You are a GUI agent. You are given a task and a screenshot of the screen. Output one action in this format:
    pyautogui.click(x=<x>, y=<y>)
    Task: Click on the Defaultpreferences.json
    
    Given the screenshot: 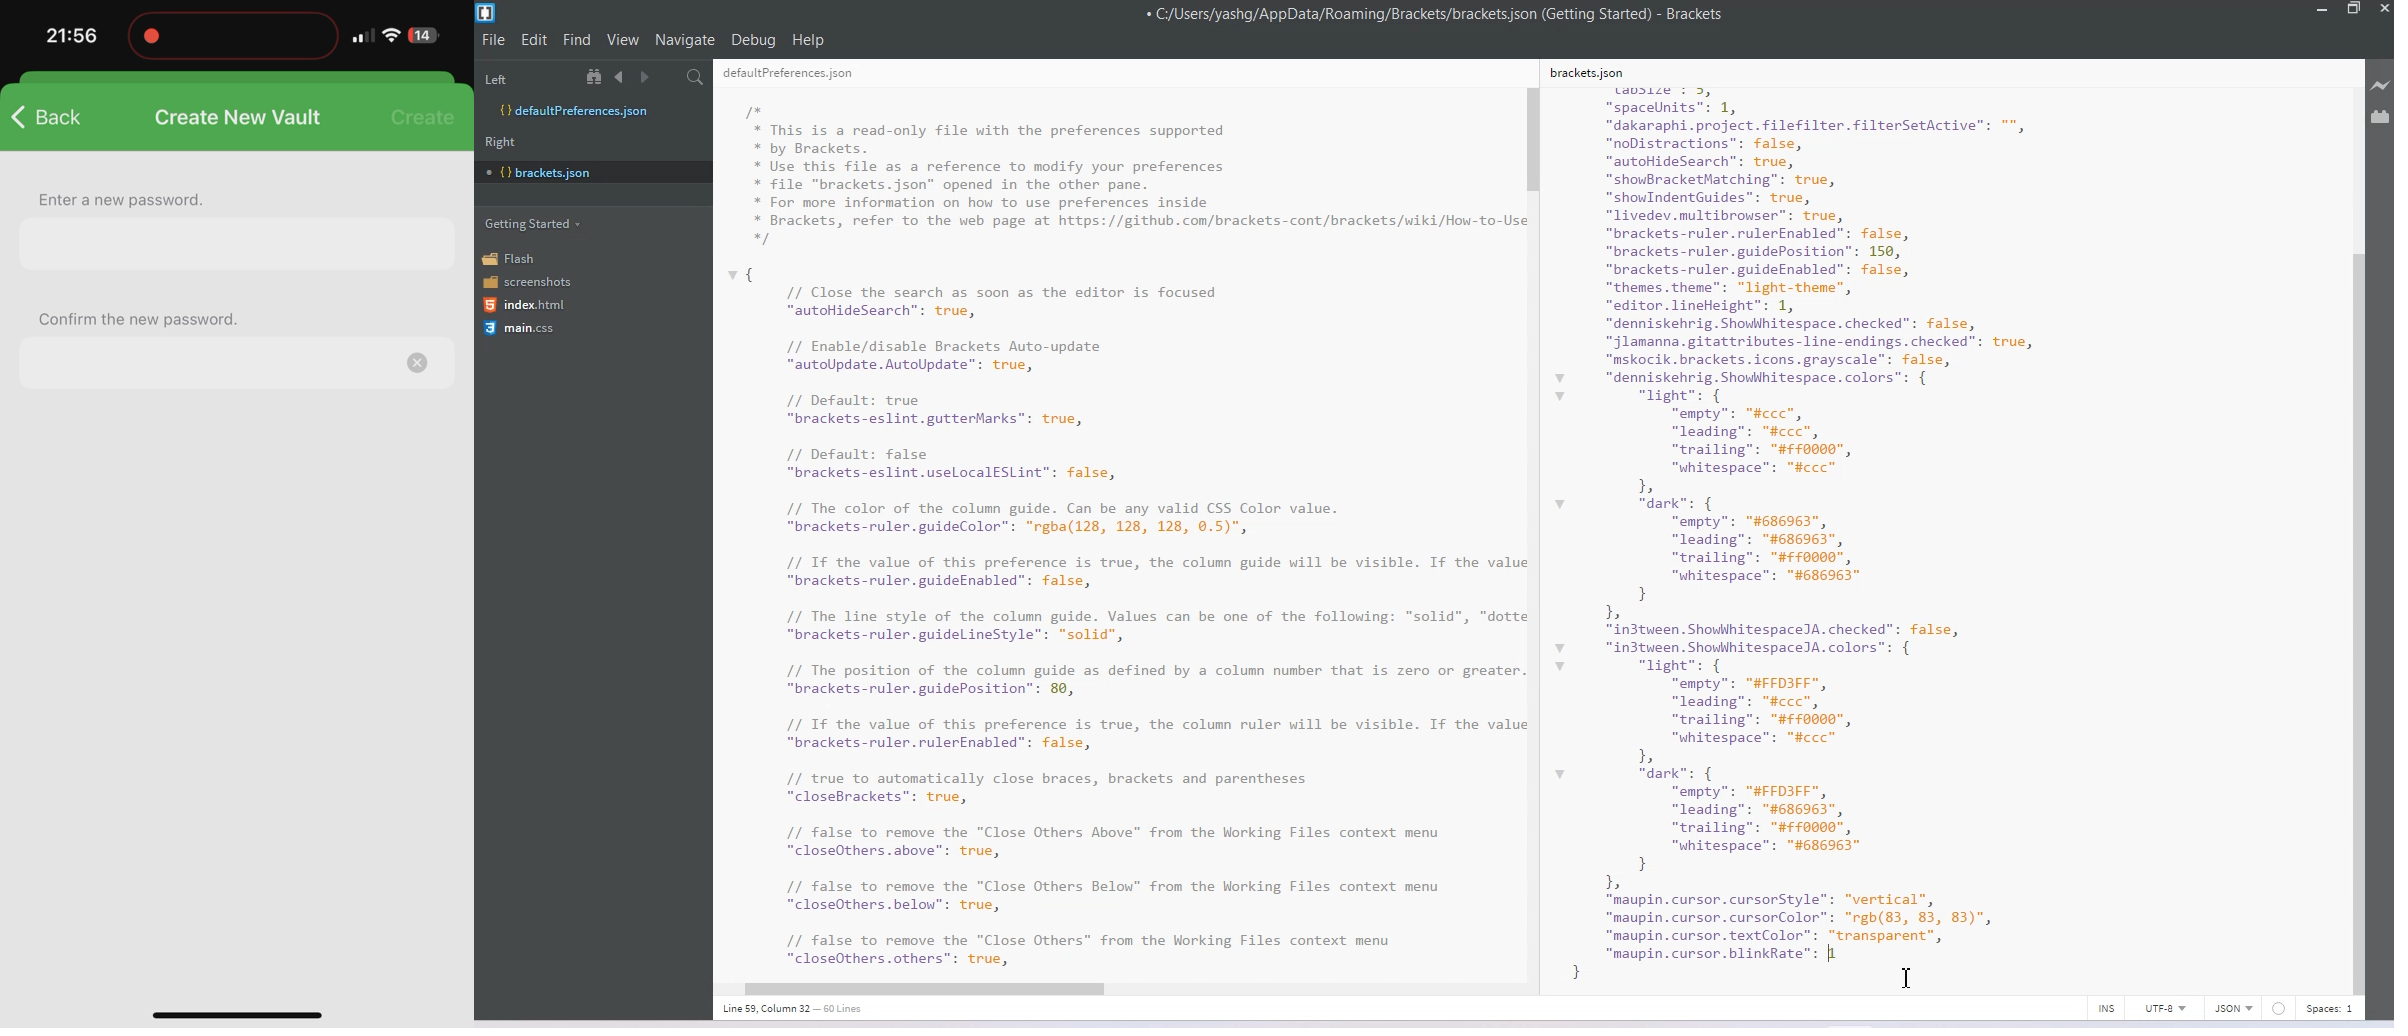 What is the action you would take?
    pyautogui.click(x=592, y=111)
    